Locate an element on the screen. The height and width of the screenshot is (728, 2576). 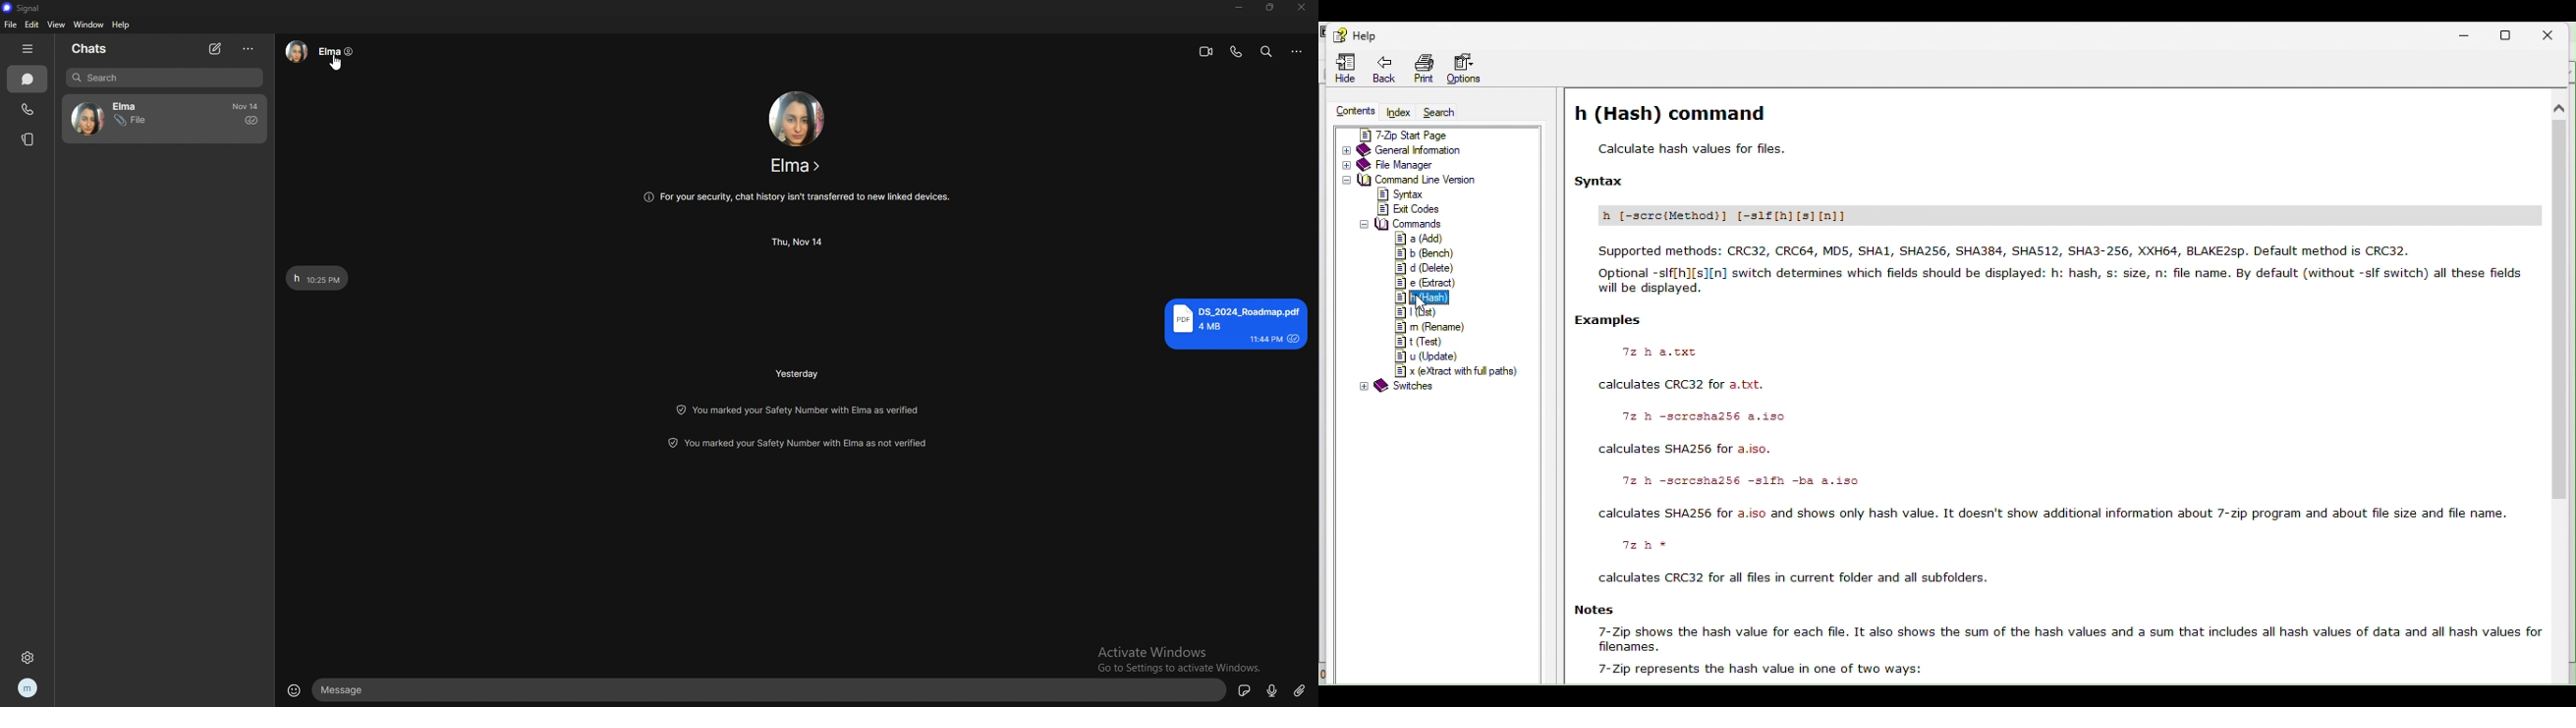
info is located at coordinates (797, 198).